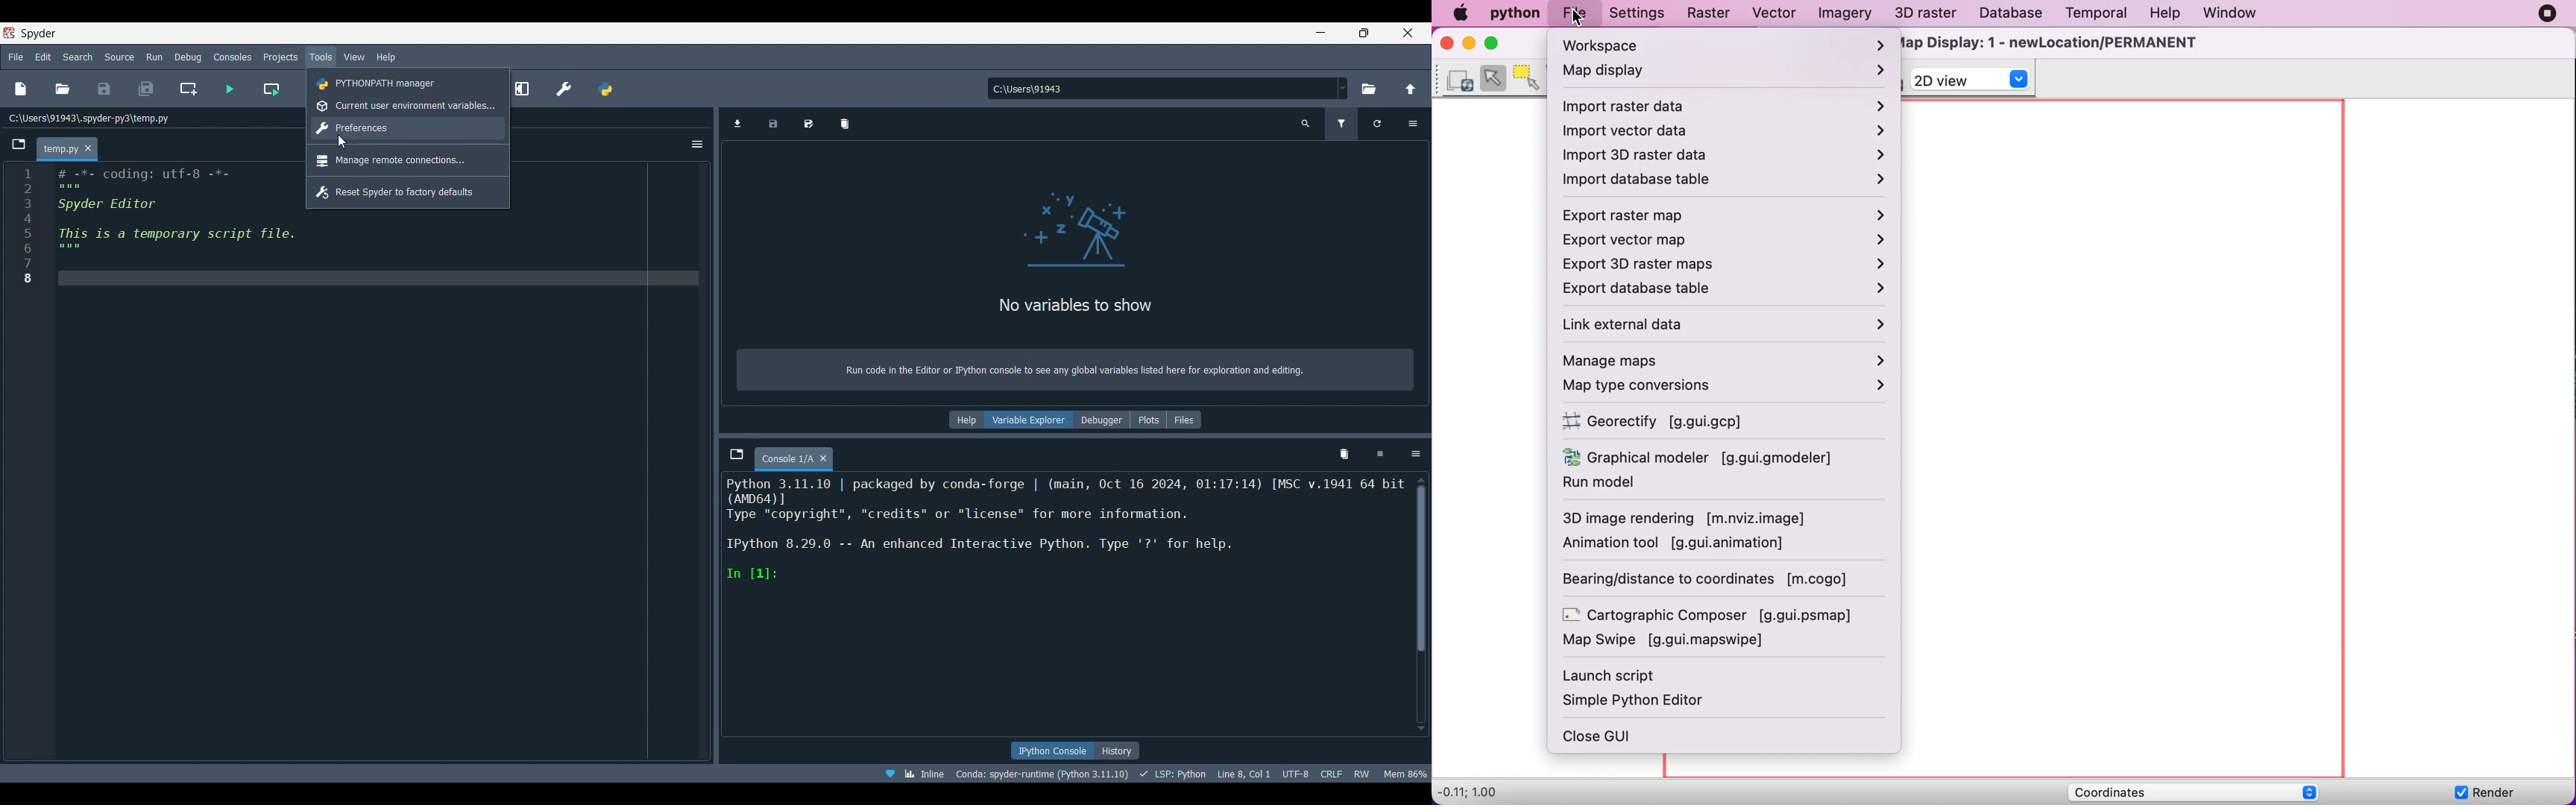 The width and height of the screenshot is (2576, 812). What do you see at coordinates (409, 83) in the screenshot?
I see `PYTHONPATH manager` at bounding box center [409, 83].